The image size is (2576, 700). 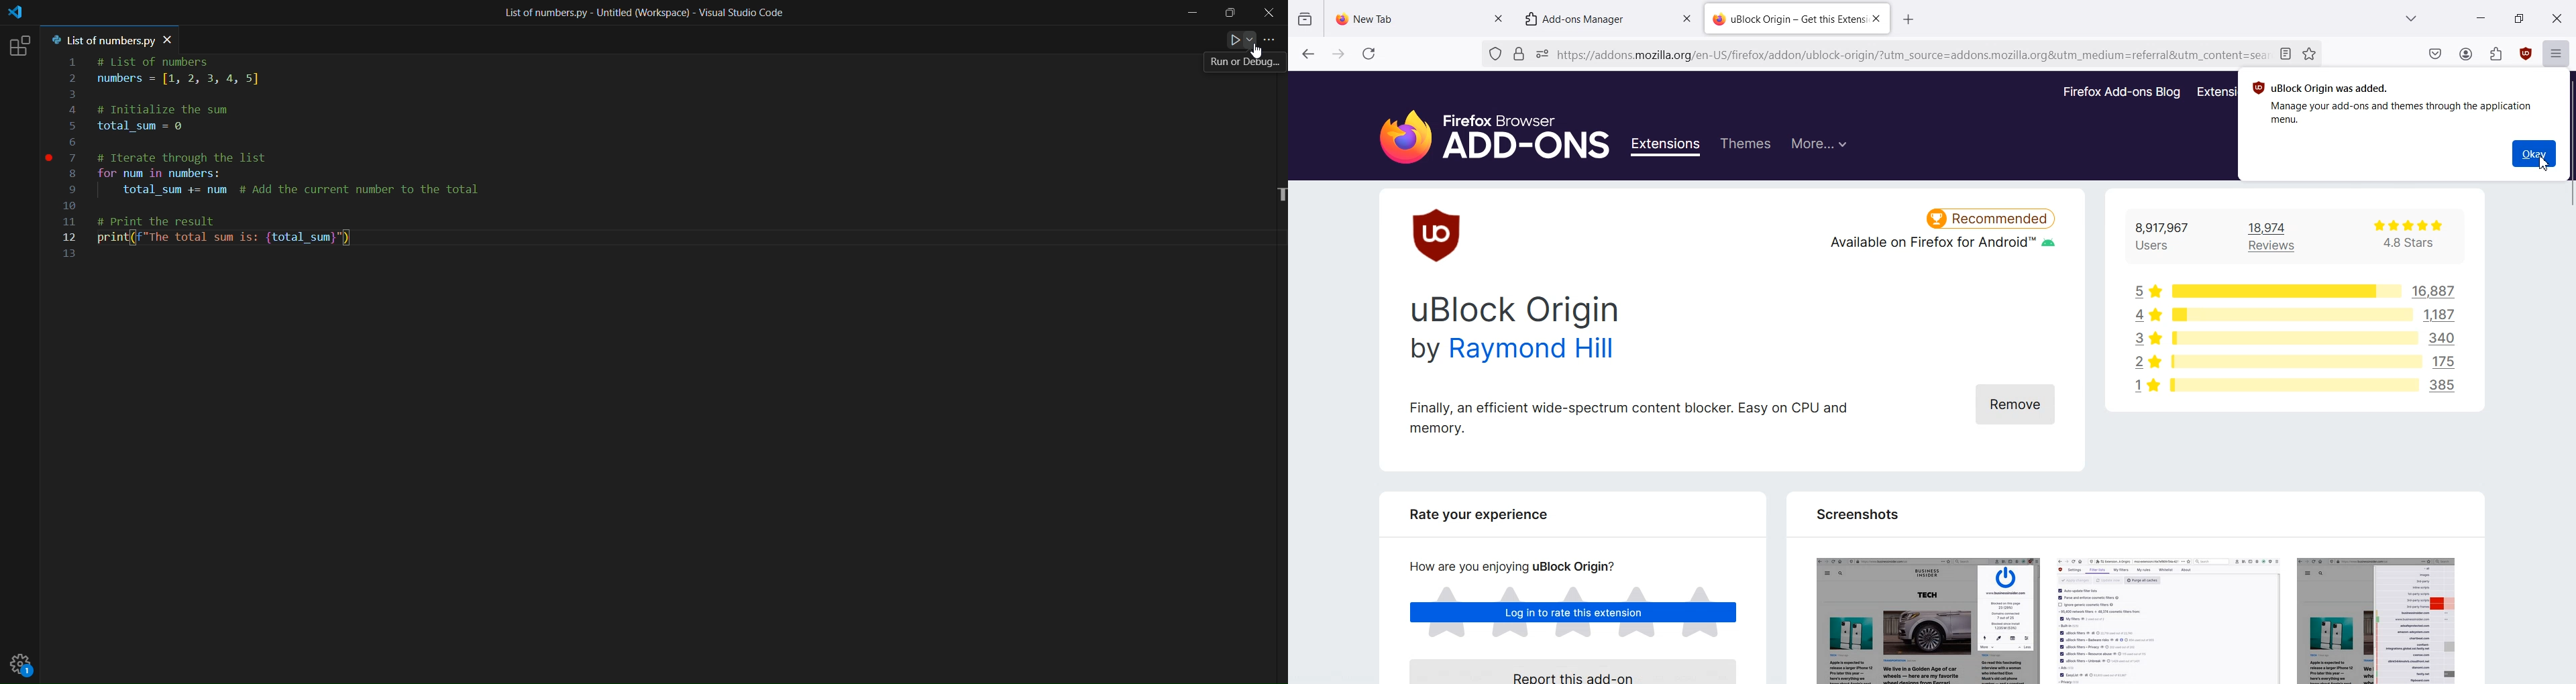 I want to click on code, so click(x=293, y=164).